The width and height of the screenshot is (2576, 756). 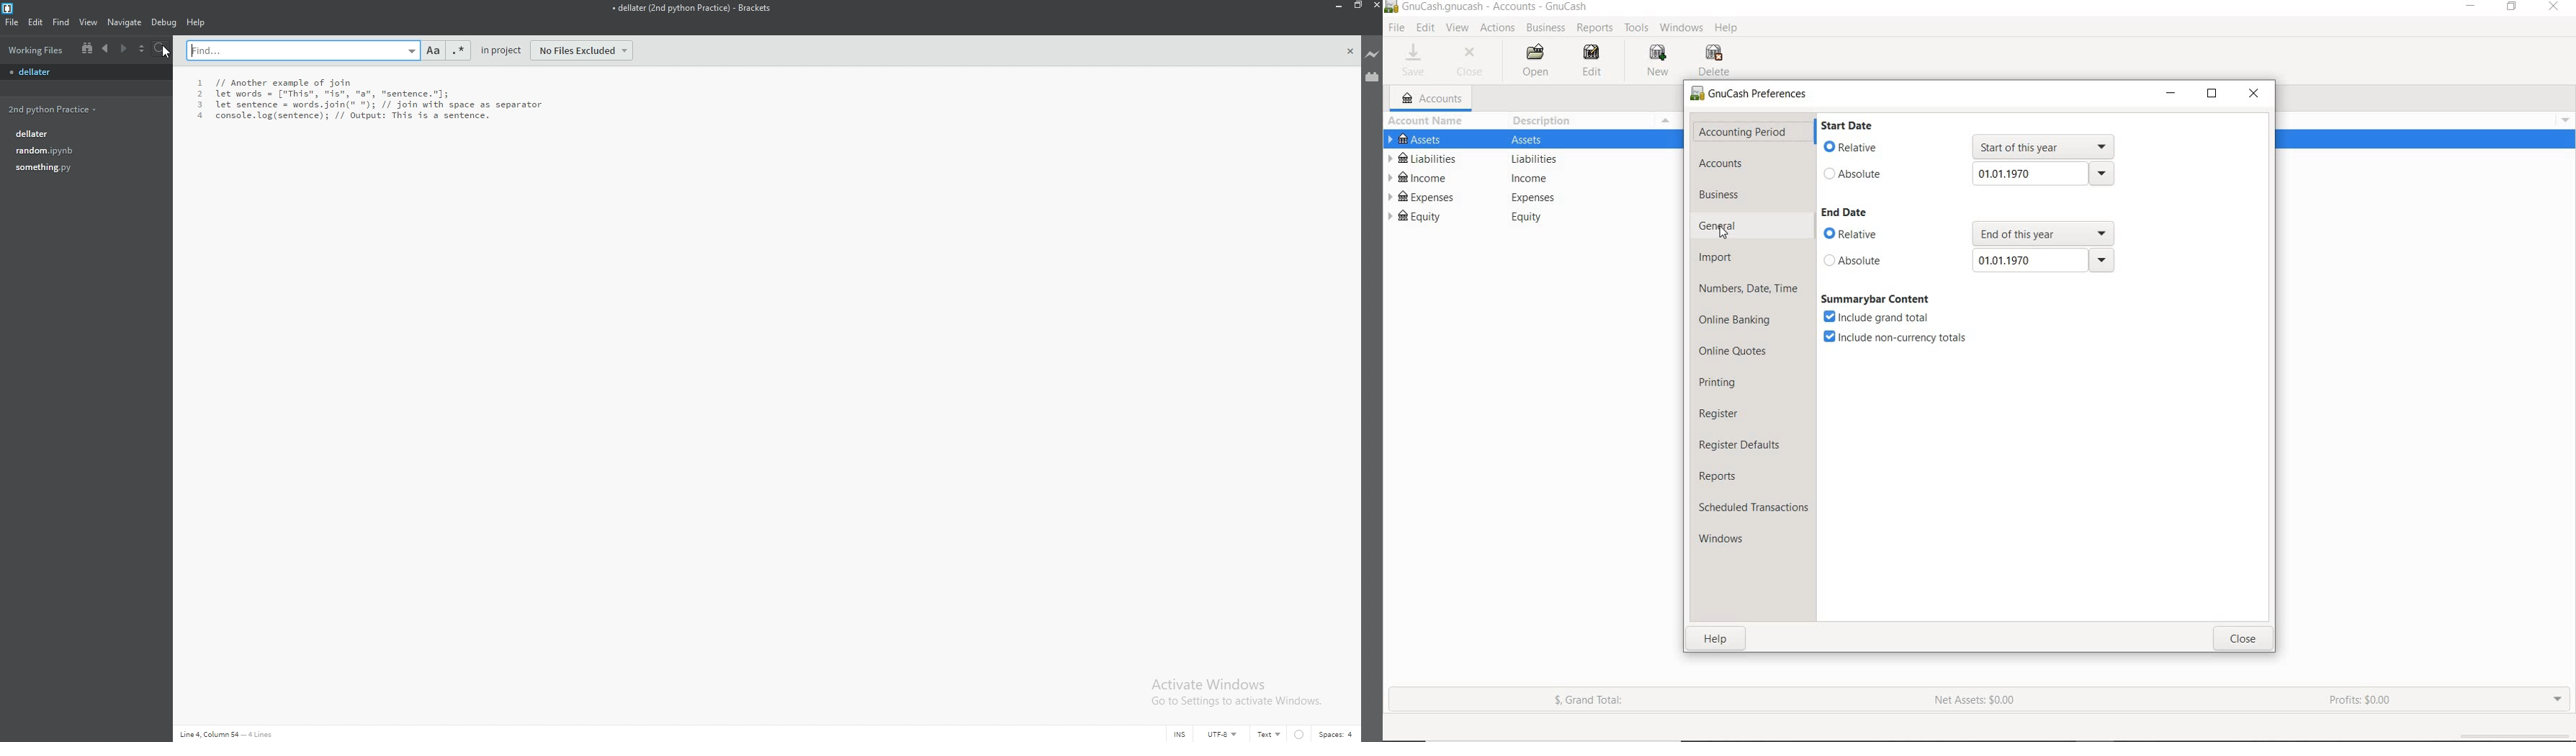 What do you see at coordinates (1721, 478) in the screenshot?
I see `REPORTS` at bounding box center [1721, 478].